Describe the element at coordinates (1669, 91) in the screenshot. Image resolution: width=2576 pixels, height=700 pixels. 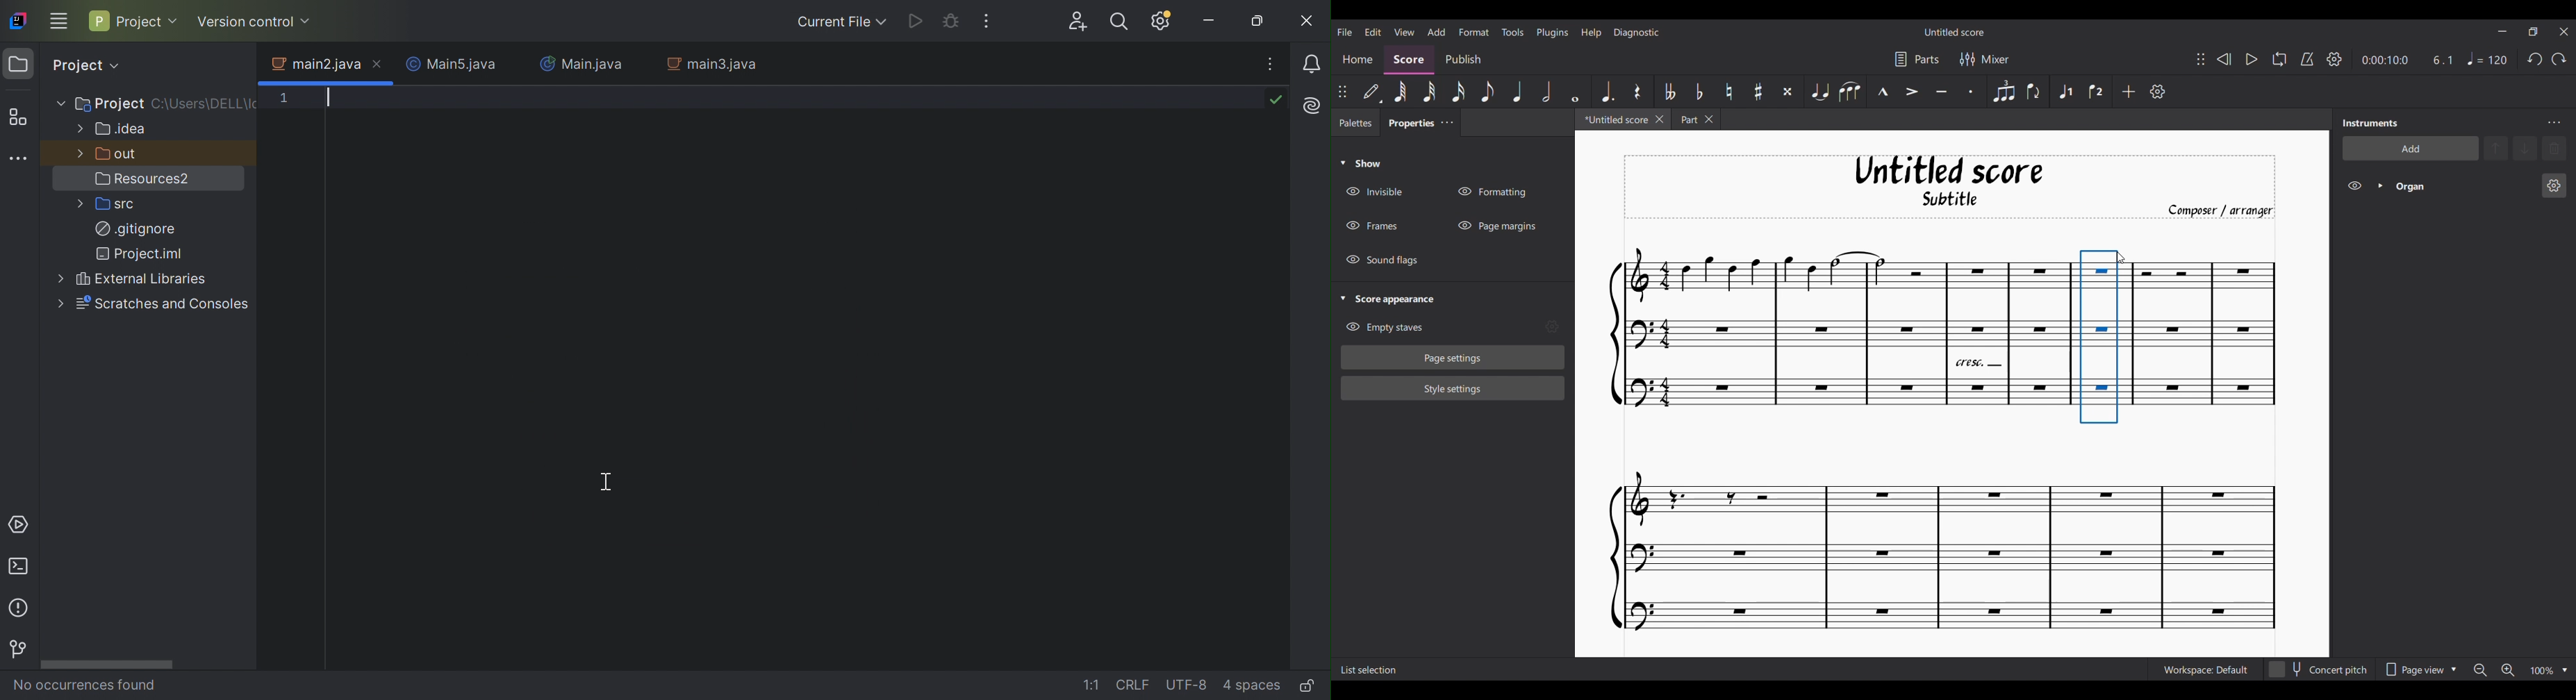
I see `Toggle double flat` at that location.